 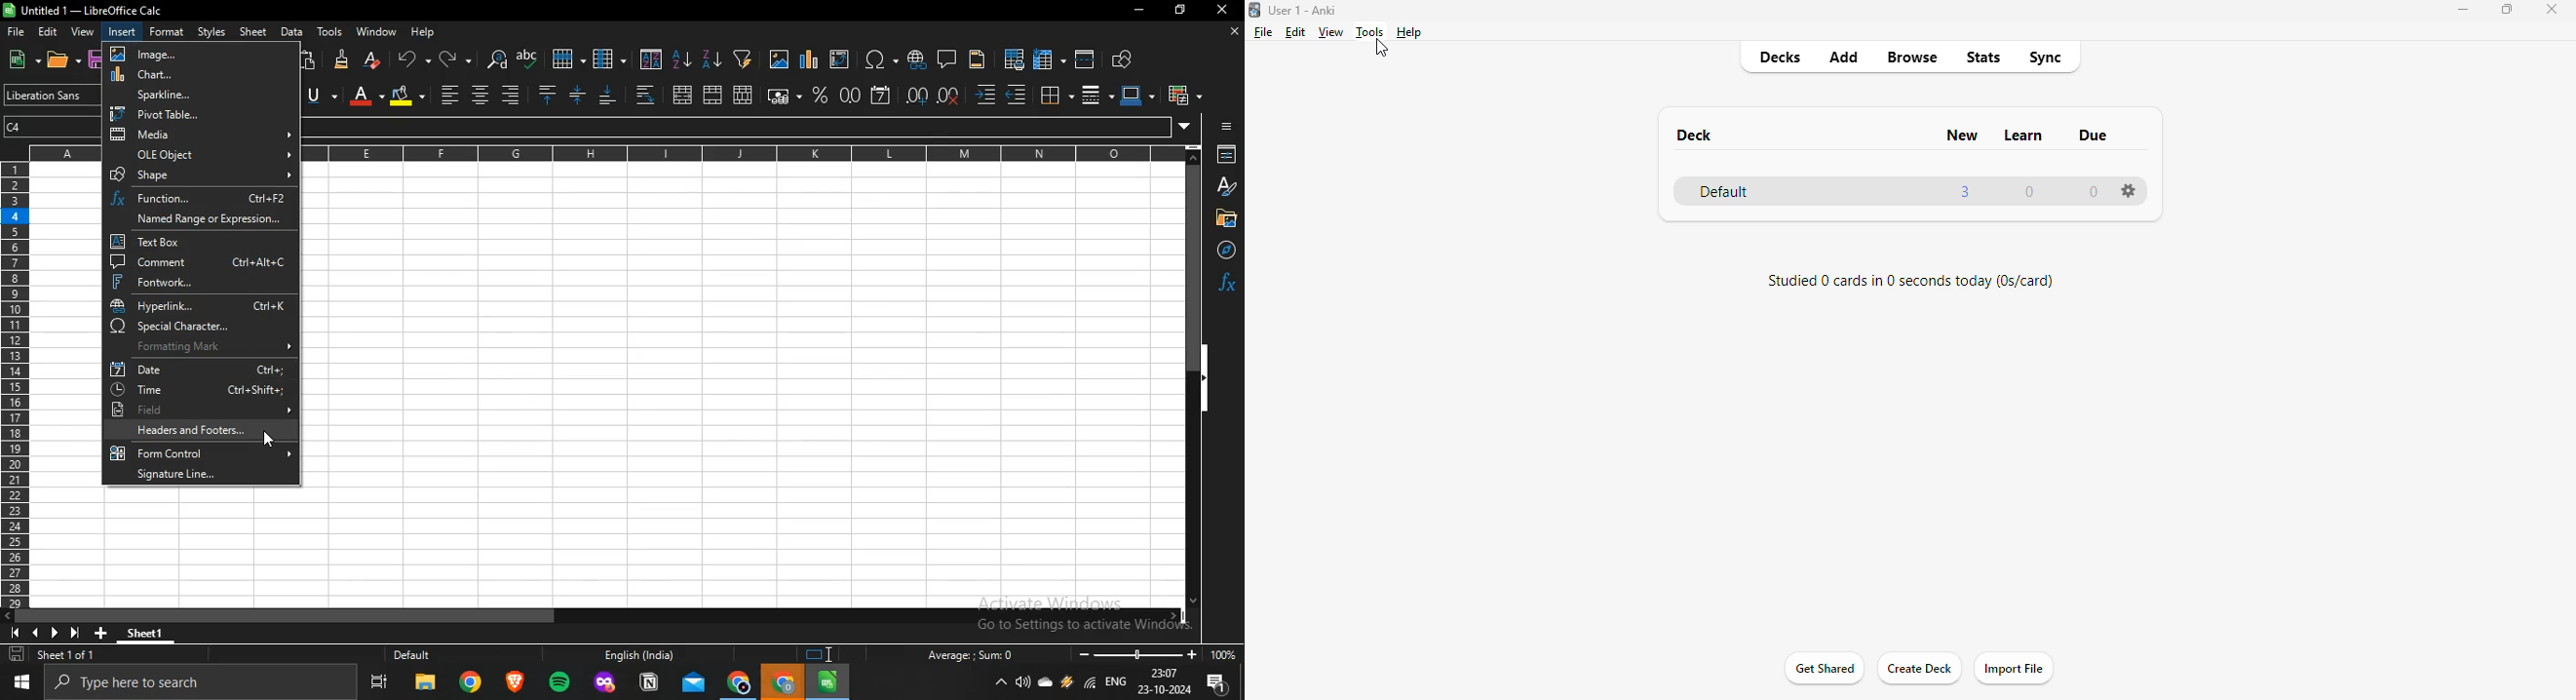 What do you see at coordinates (1224, 218) in the screenshot?
I see `` at bounding box center [1224, 218].